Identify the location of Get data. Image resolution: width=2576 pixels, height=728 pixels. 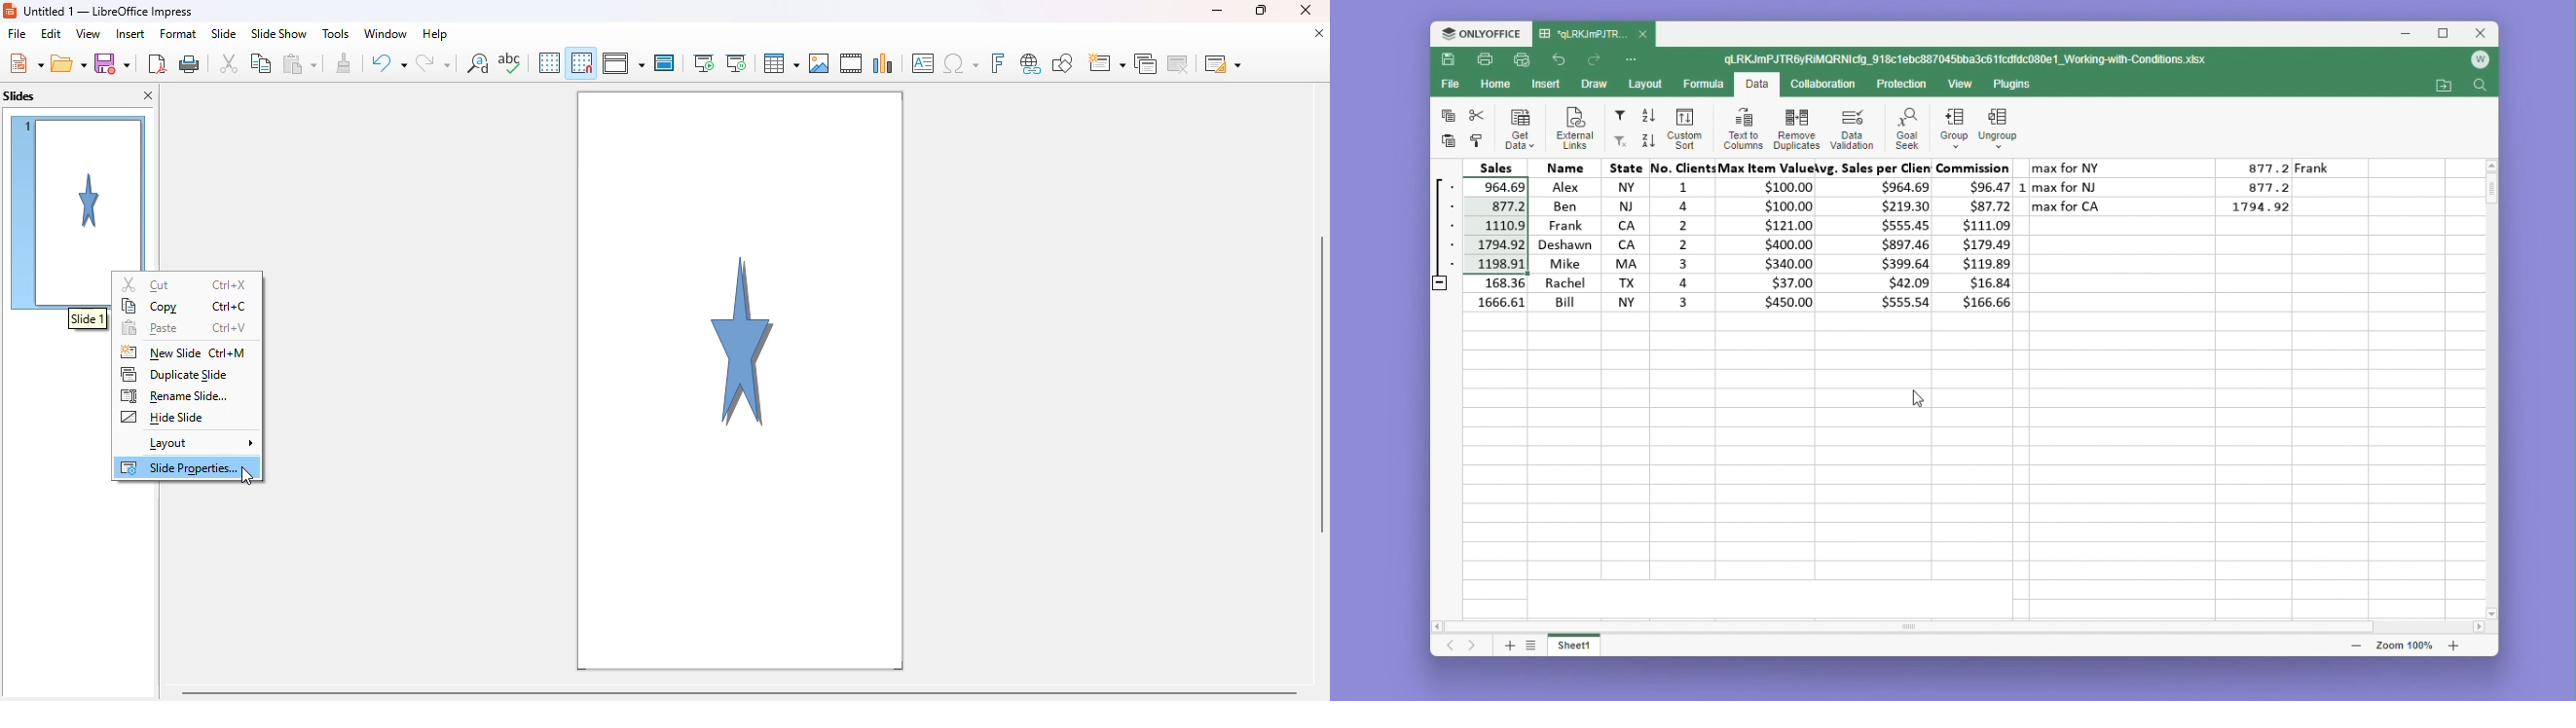
(1521, 129).